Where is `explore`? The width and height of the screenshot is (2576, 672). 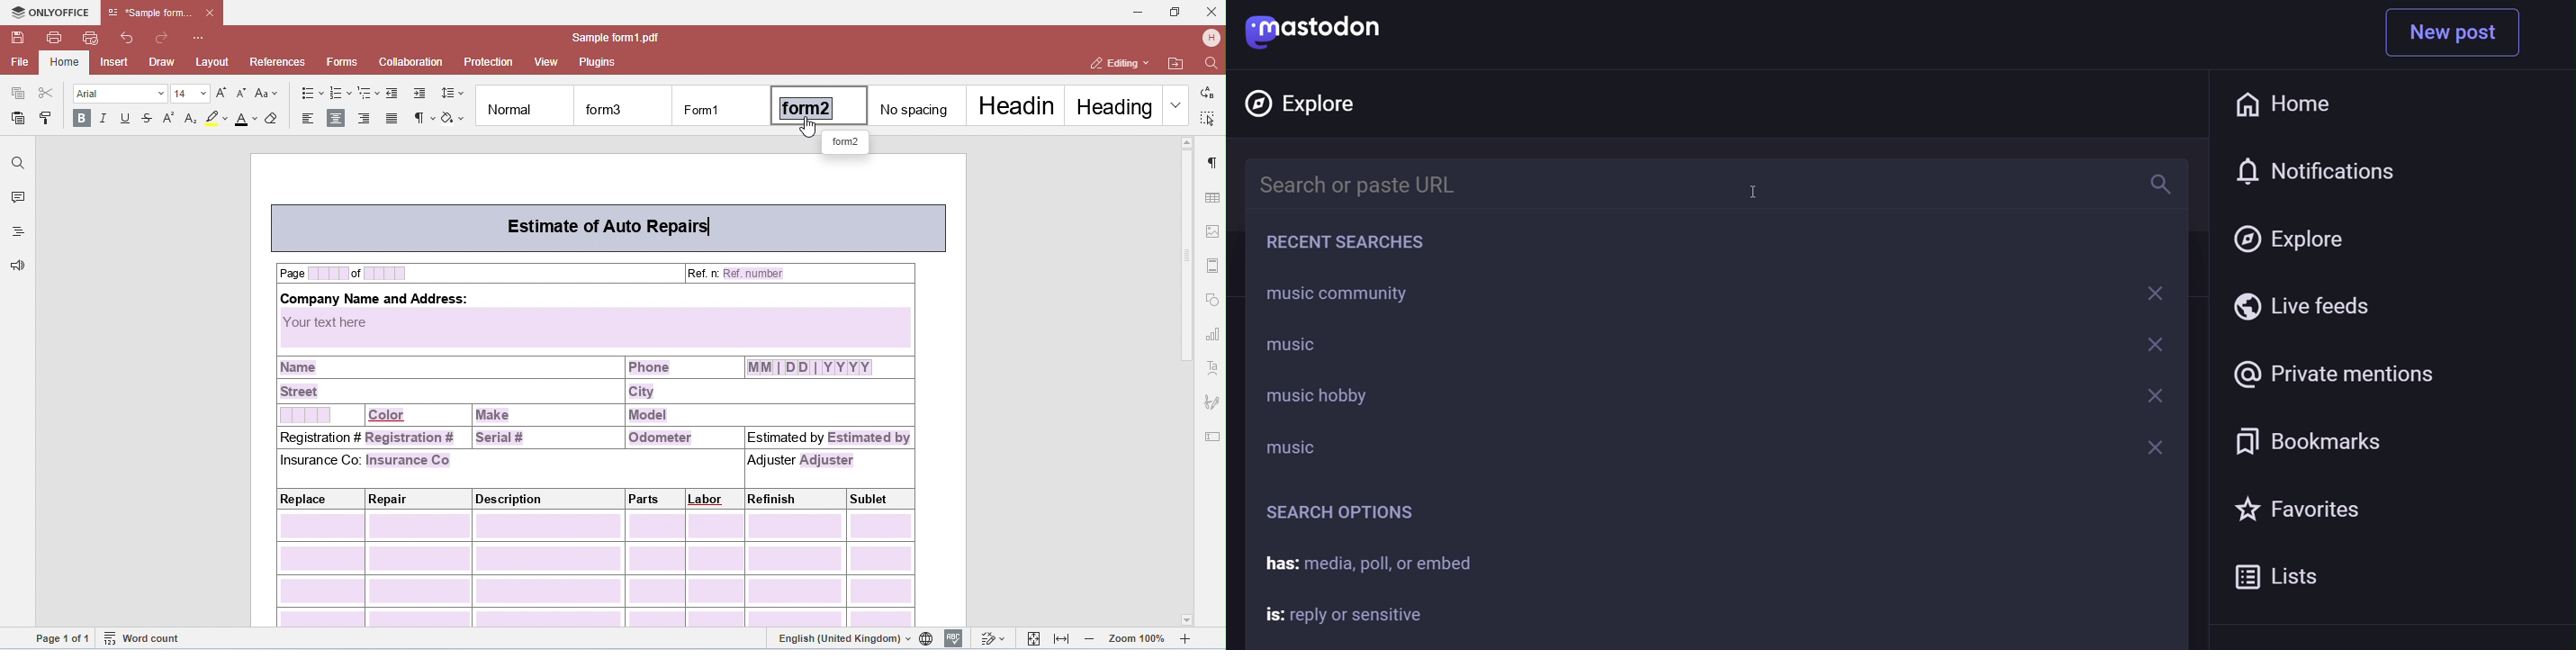
explore is located at coordinates (1295, 102).